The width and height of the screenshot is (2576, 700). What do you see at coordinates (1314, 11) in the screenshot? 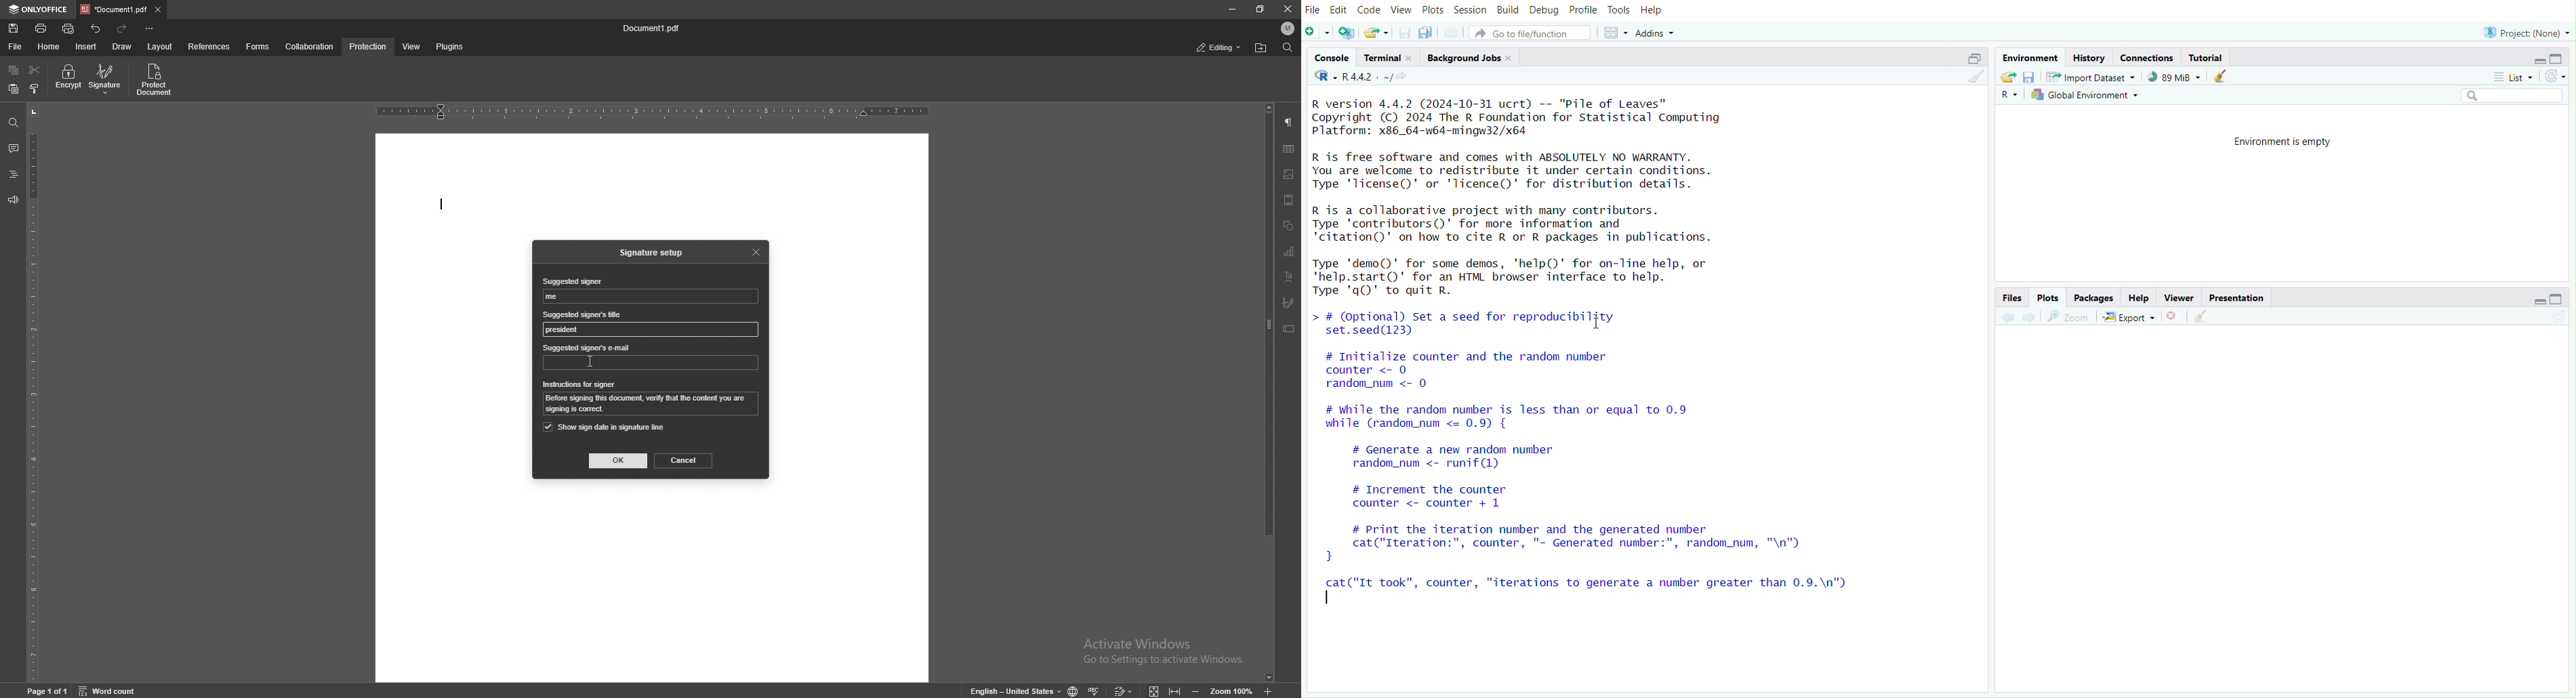
I see `File` at bounding box center [1314, 11].